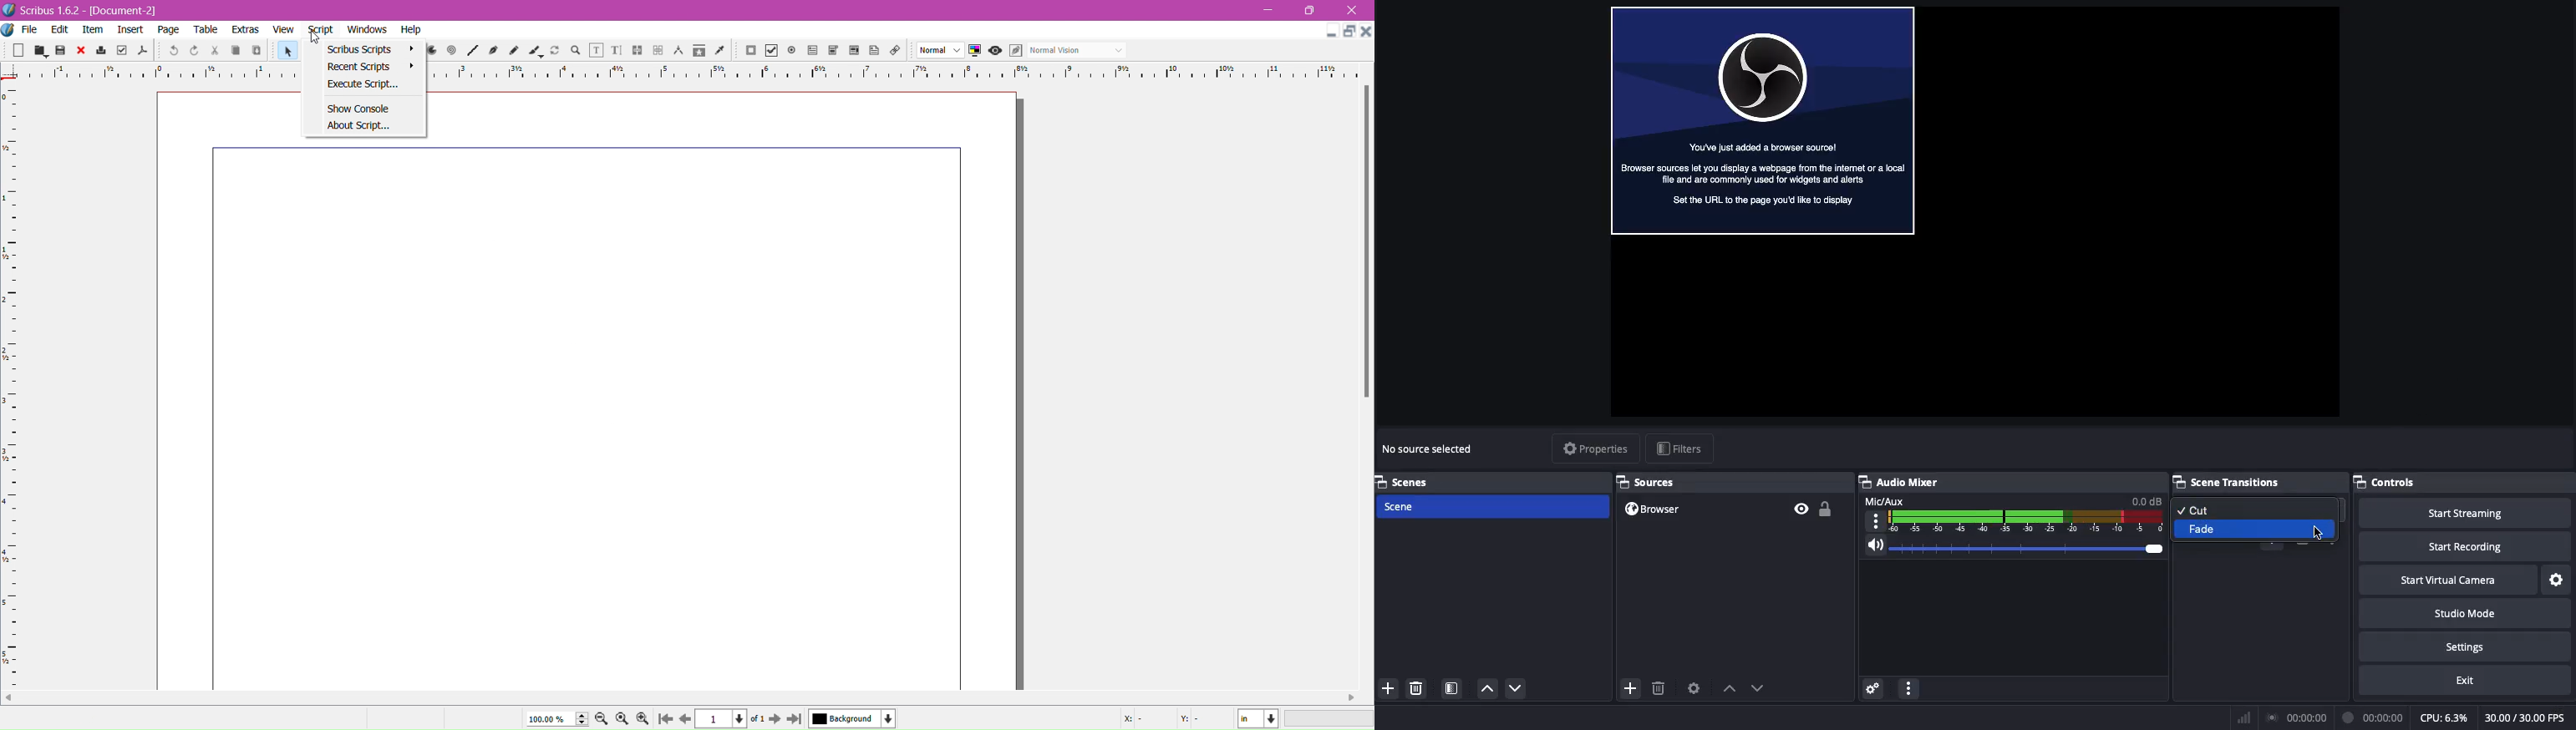  I want to click on Bars, so click(2241, 717).